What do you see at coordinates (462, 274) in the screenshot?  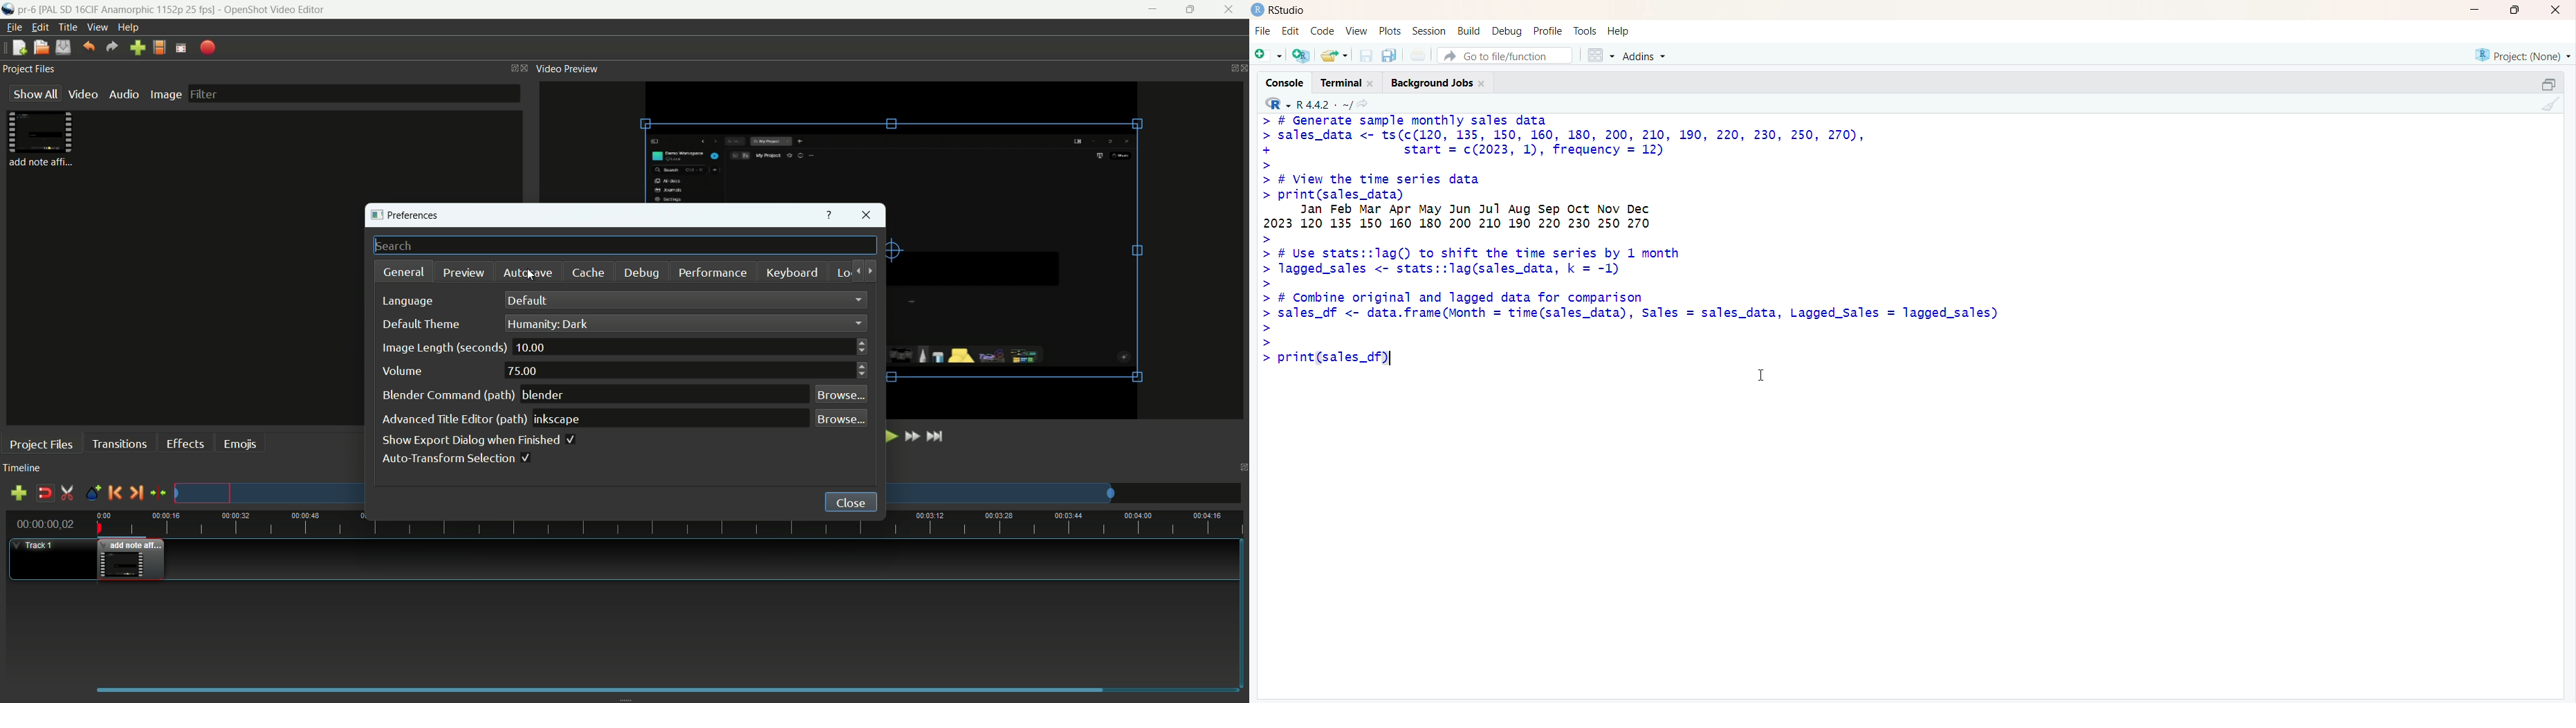 I see `preview` at bounding box center [462, 274].